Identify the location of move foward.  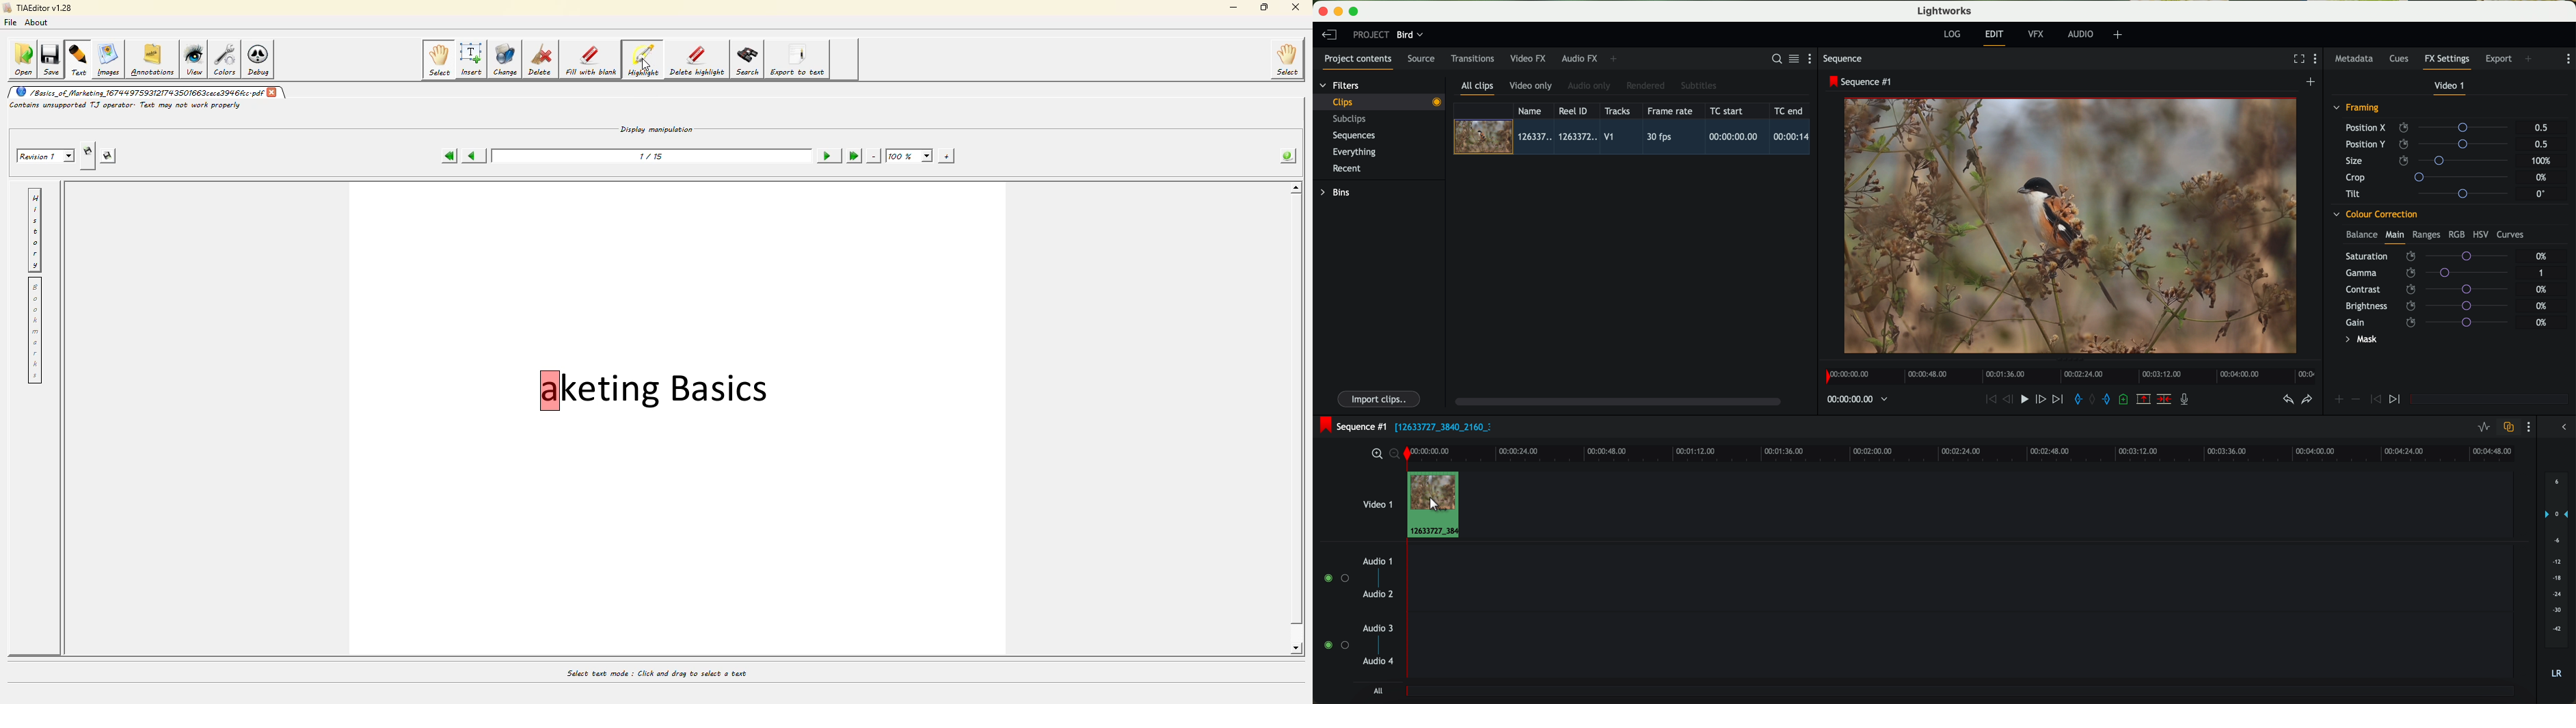
(2057, 399).